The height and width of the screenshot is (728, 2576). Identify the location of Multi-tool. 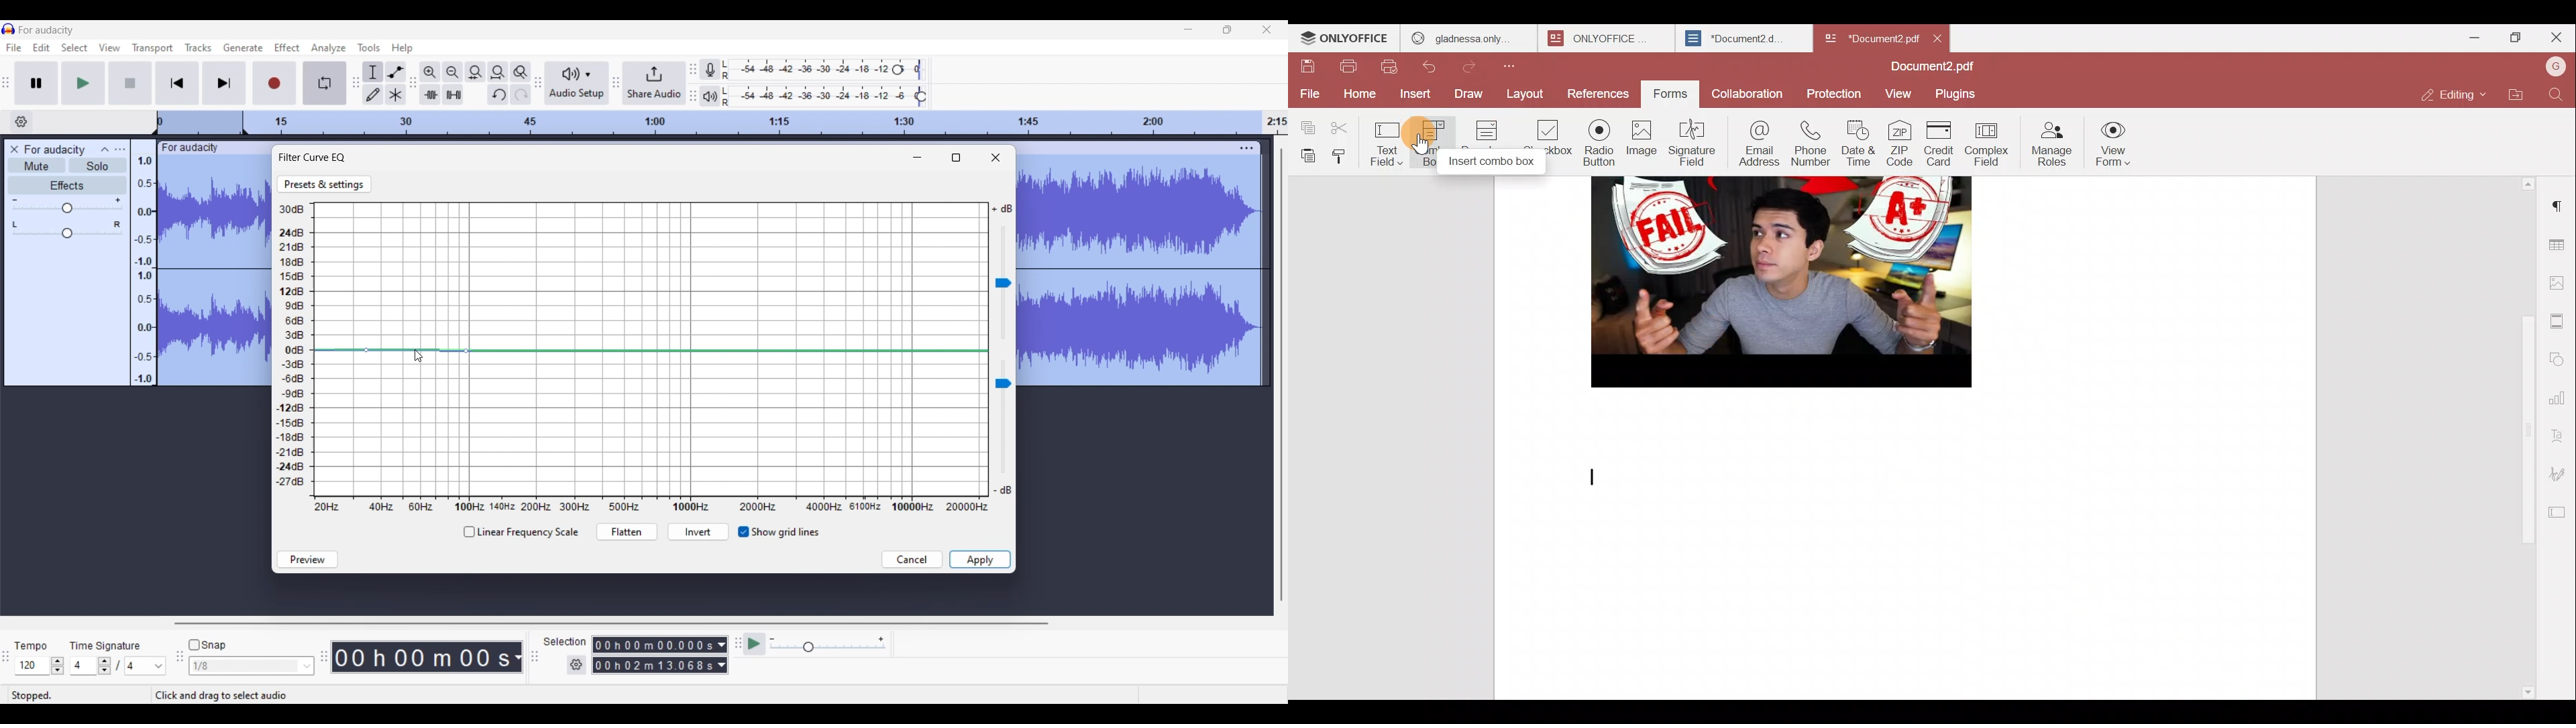
(395, 94).